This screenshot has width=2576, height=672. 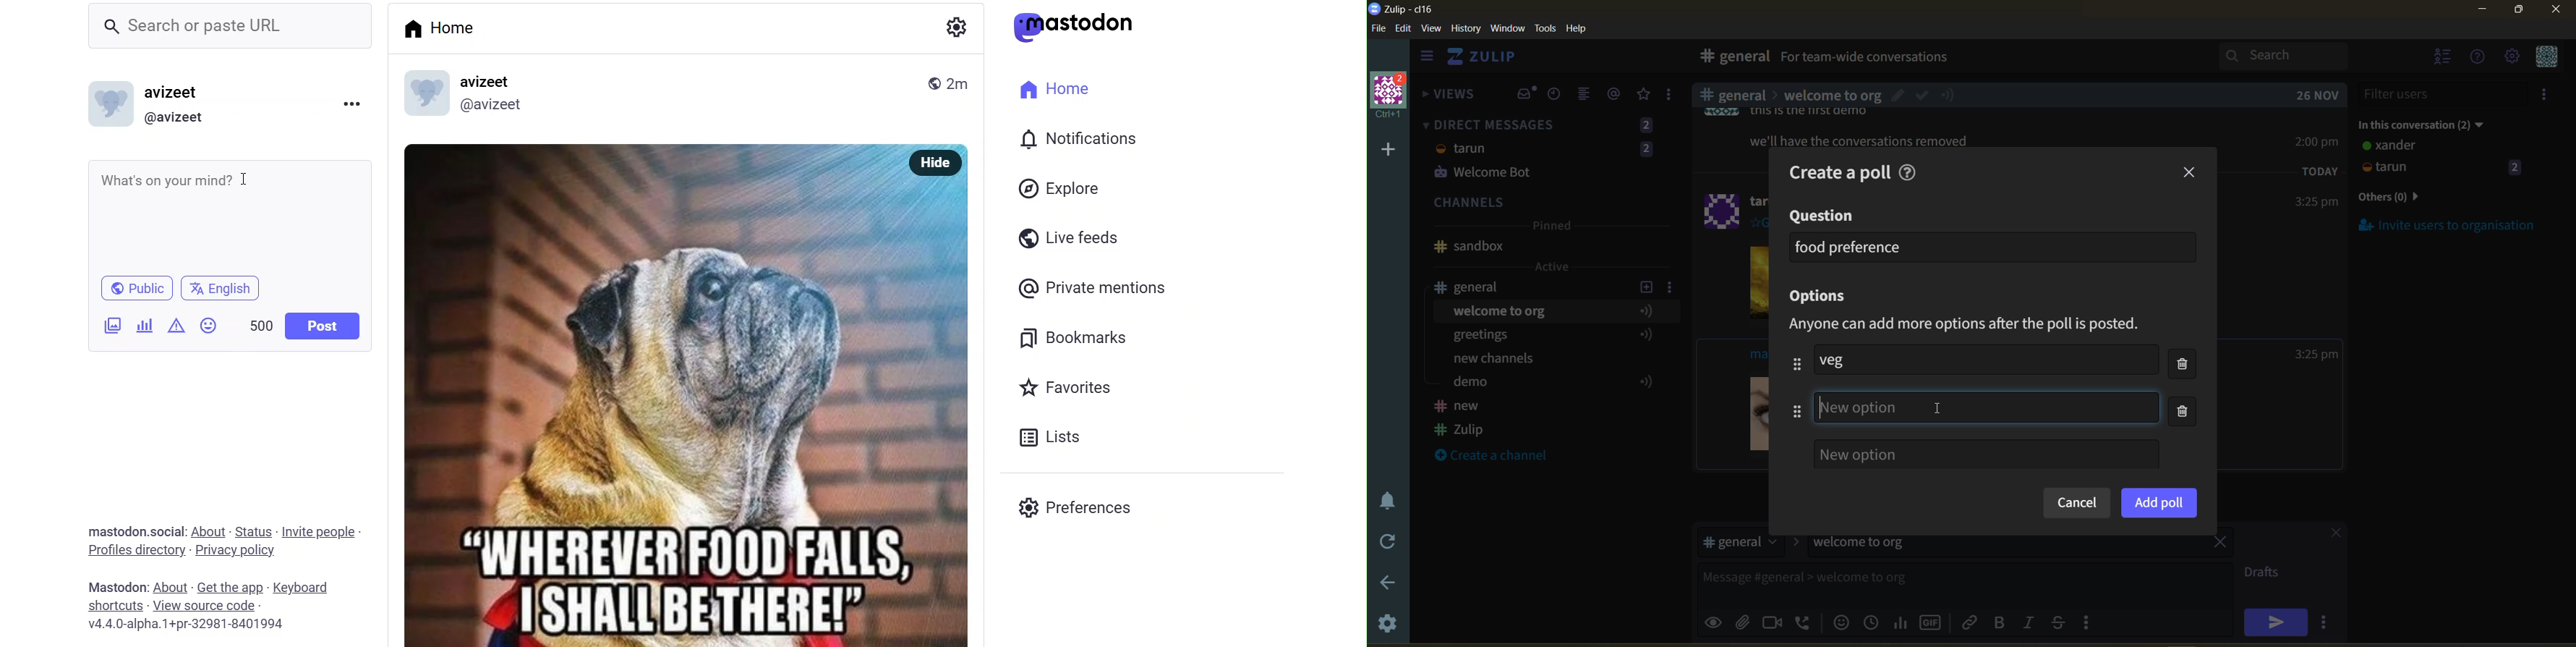 I want to click on link, so click(x=1971, y=622).